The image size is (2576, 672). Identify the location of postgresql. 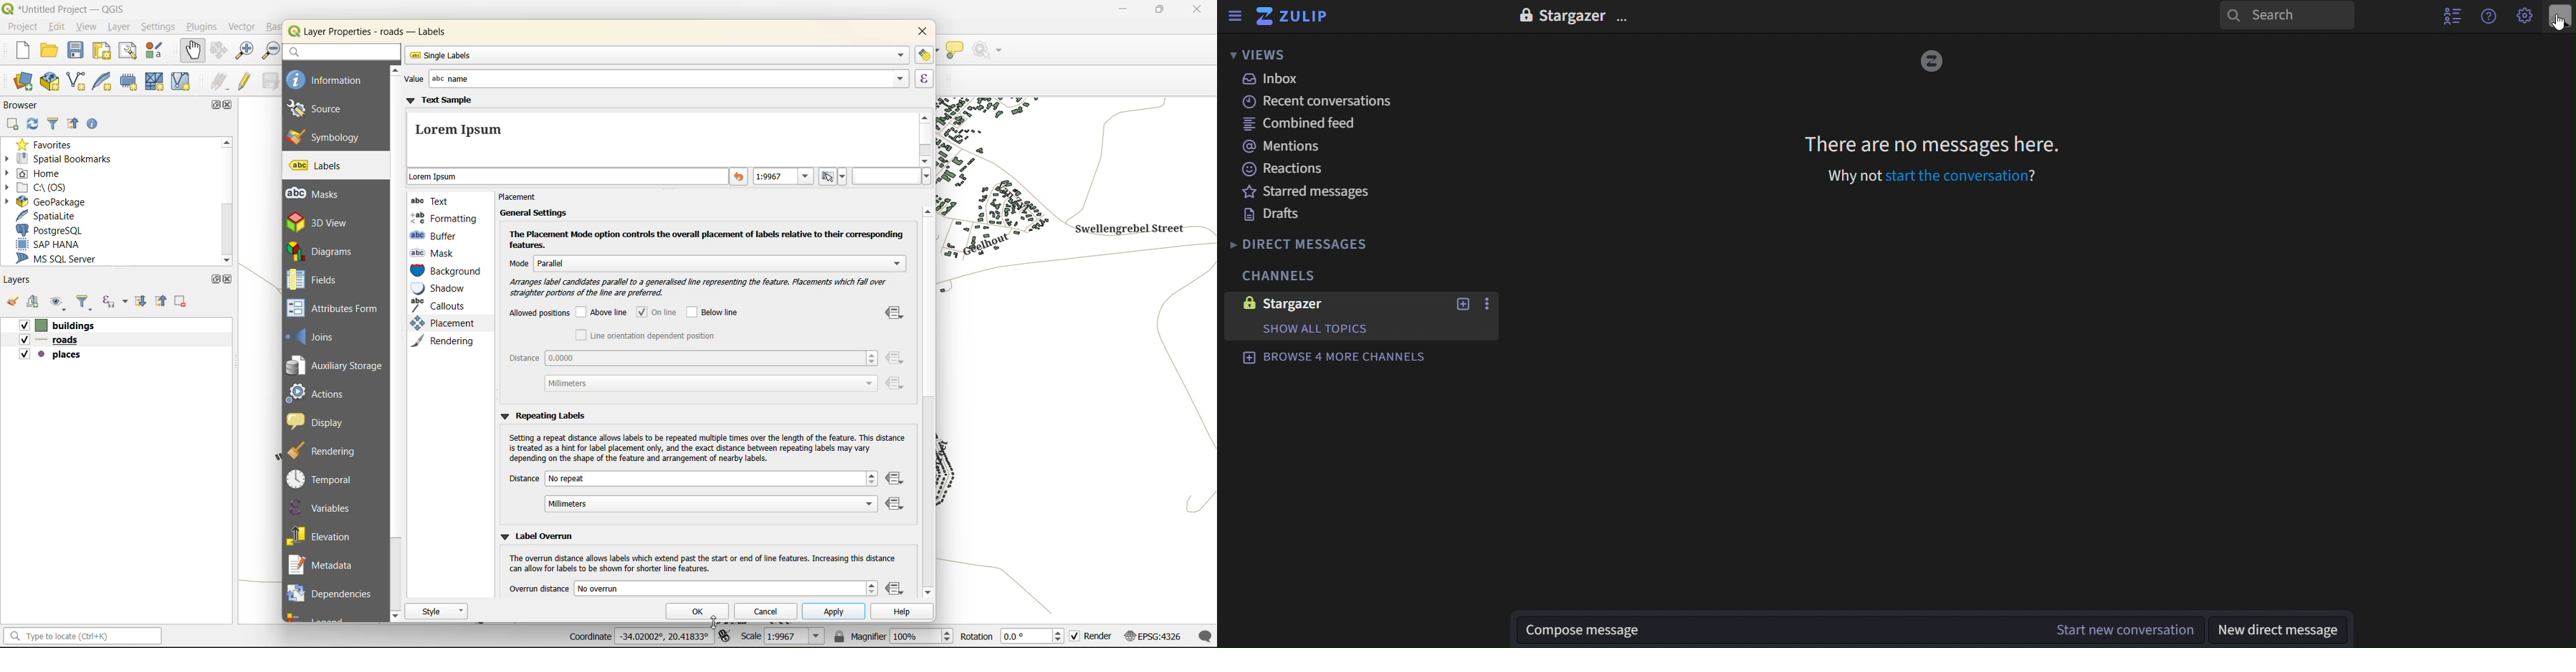
(56, 228).